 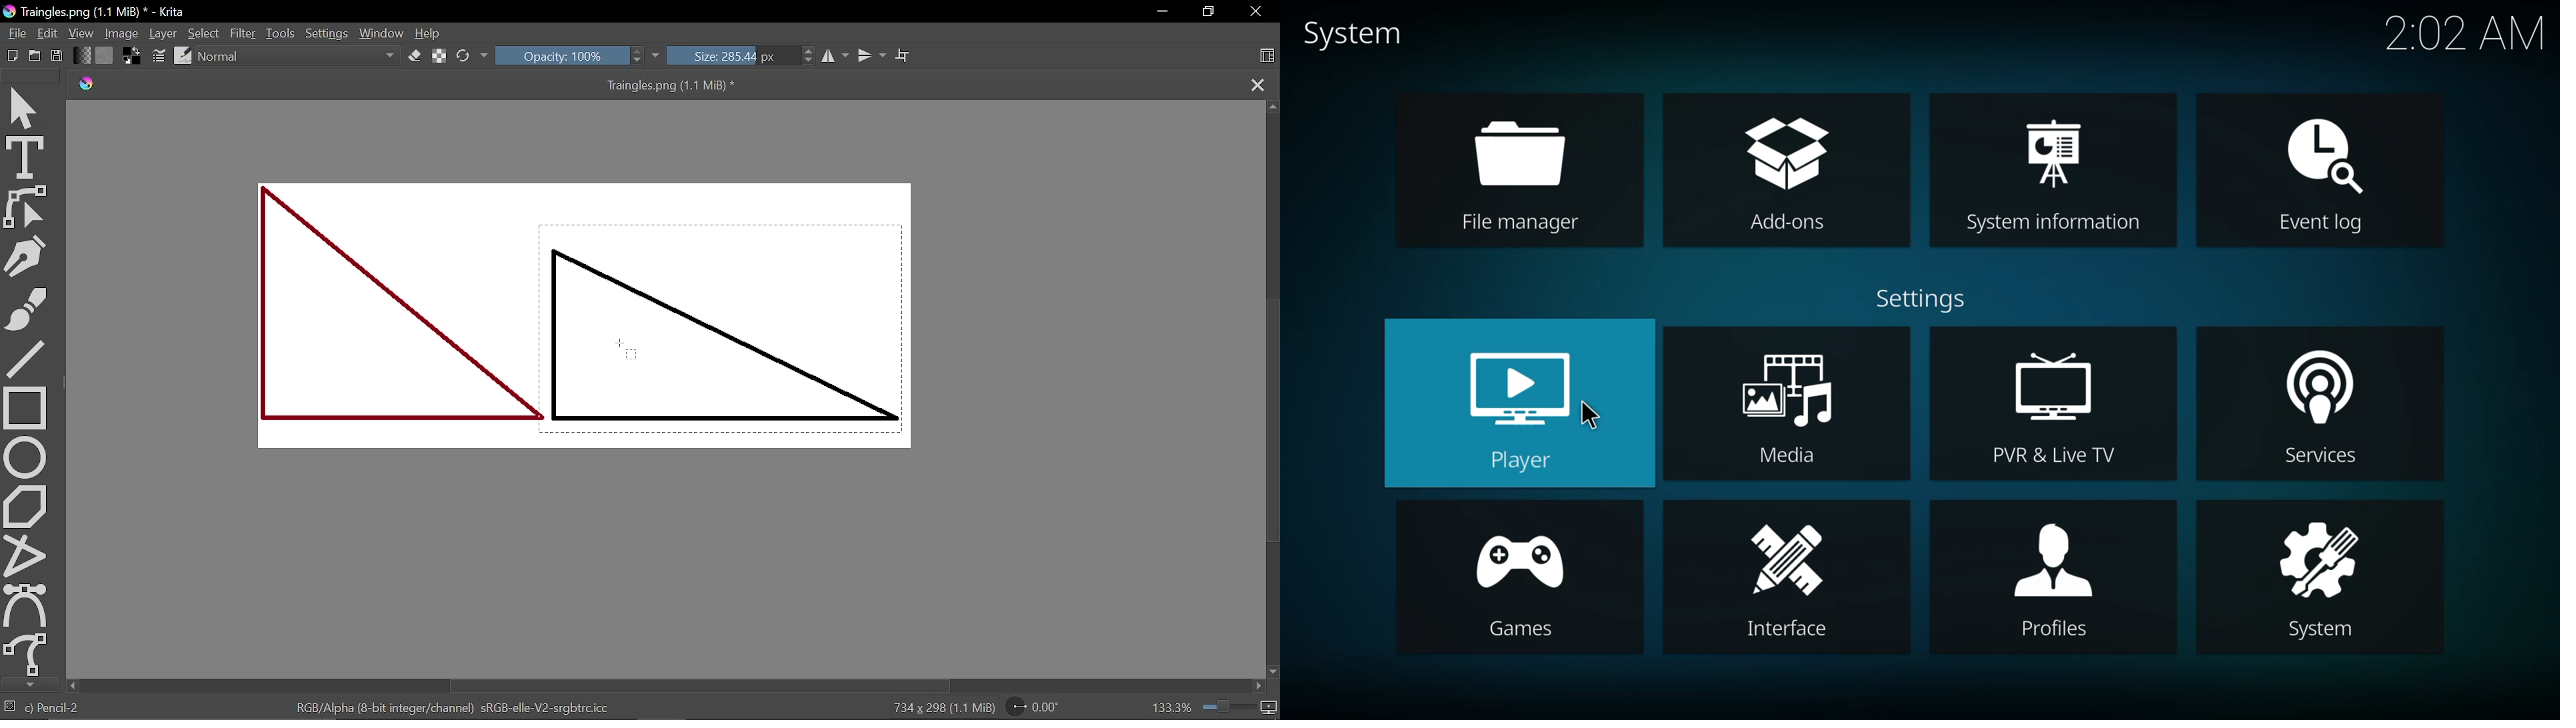 I want to click on Help, so click(x=430, y=34).